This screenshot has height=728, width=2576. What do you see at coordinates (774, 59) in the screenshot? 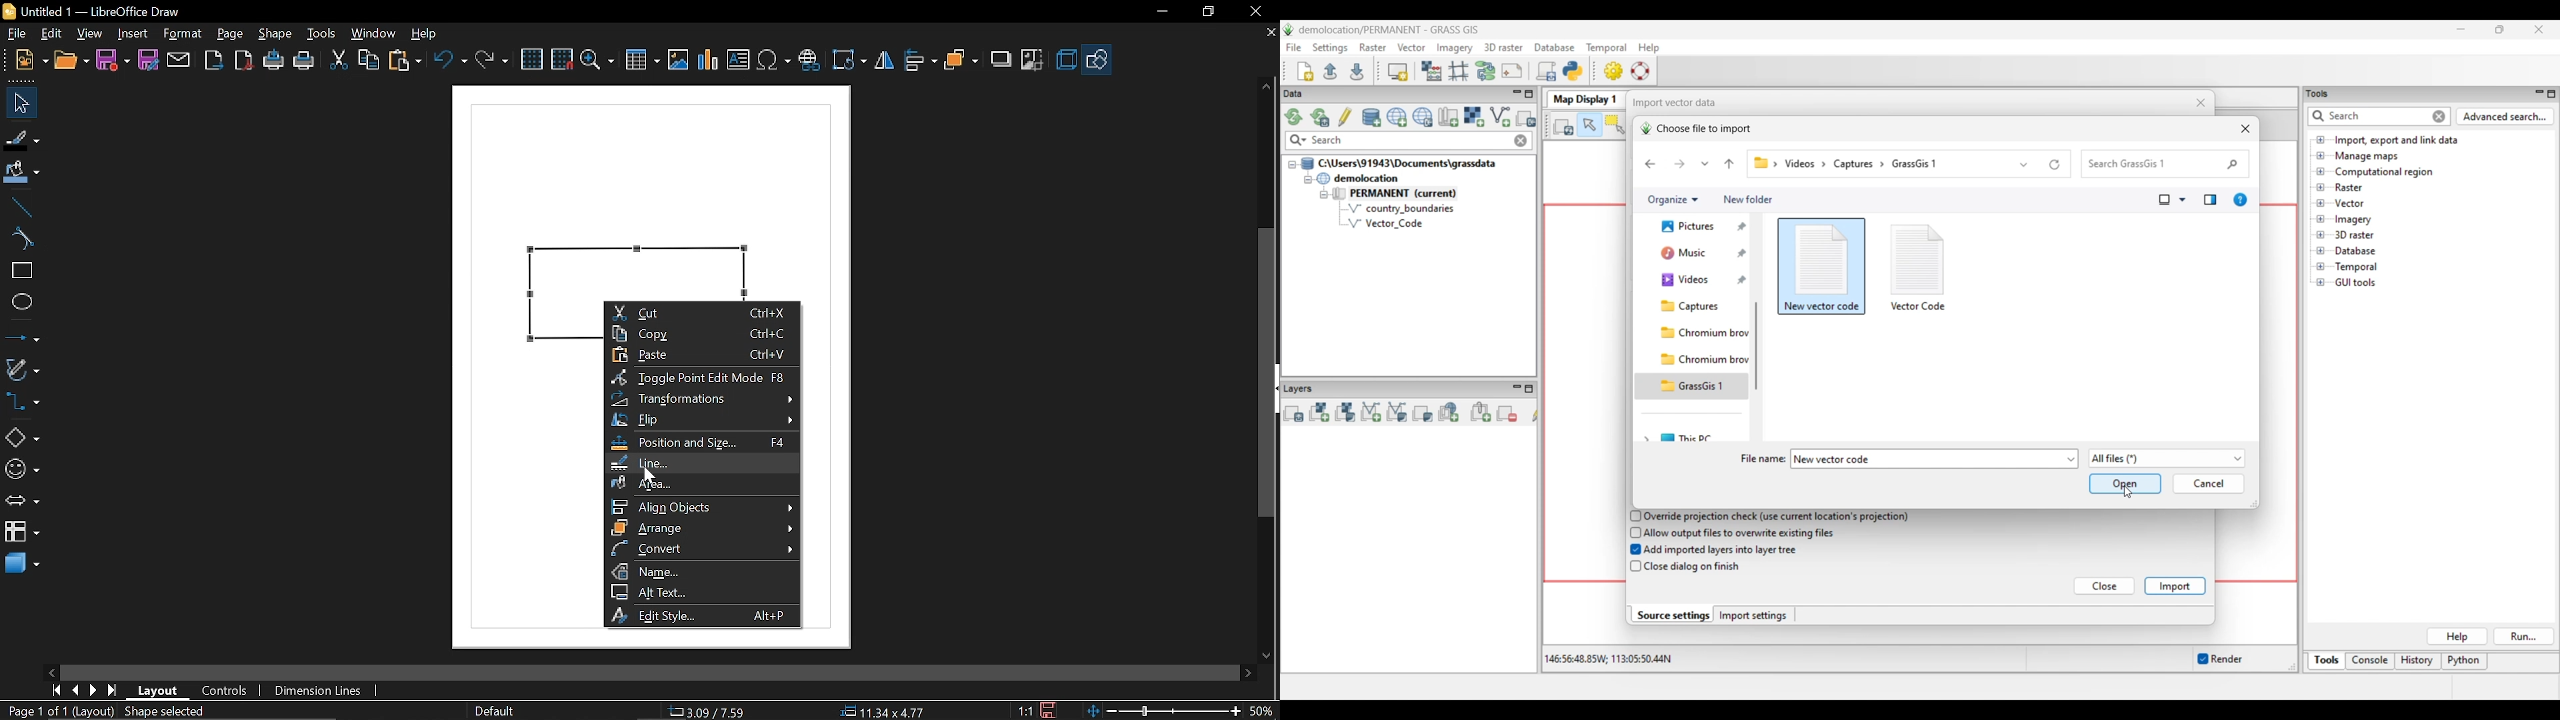
I see `insert symbol` at bounding box center [774, 59].